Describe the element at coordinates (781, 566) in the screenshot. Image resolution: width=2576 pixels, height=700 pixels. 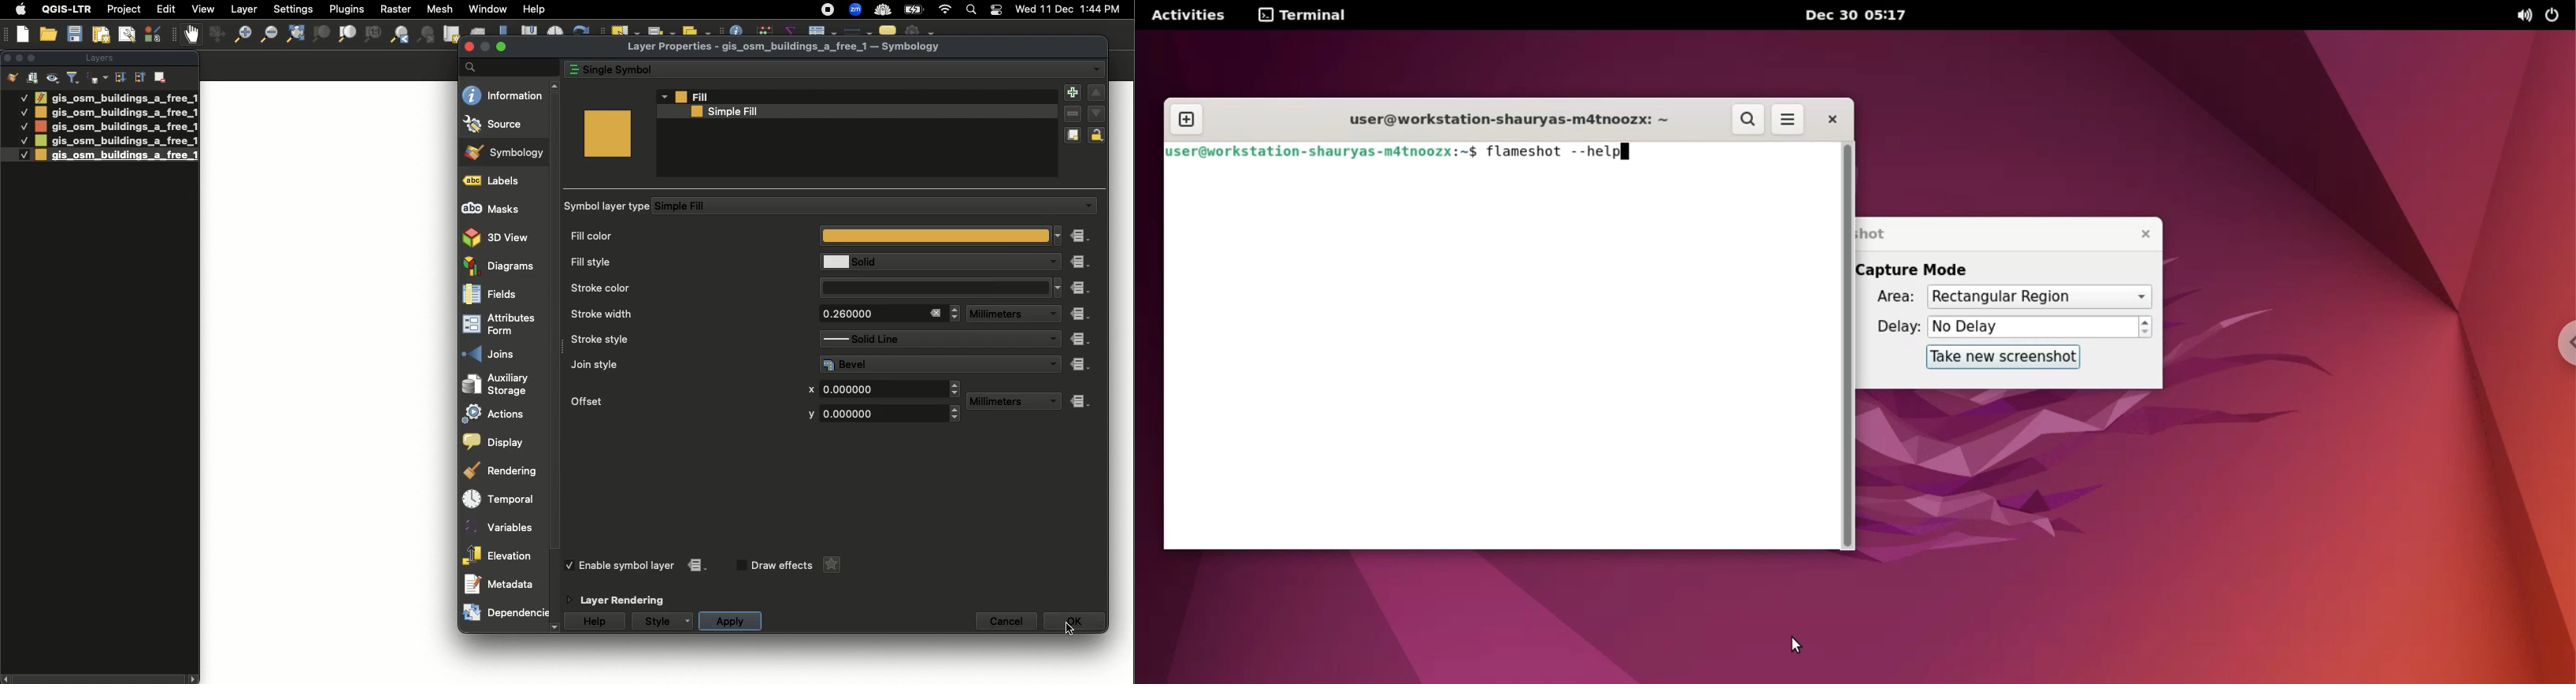
I see `Draw effects` at that location.